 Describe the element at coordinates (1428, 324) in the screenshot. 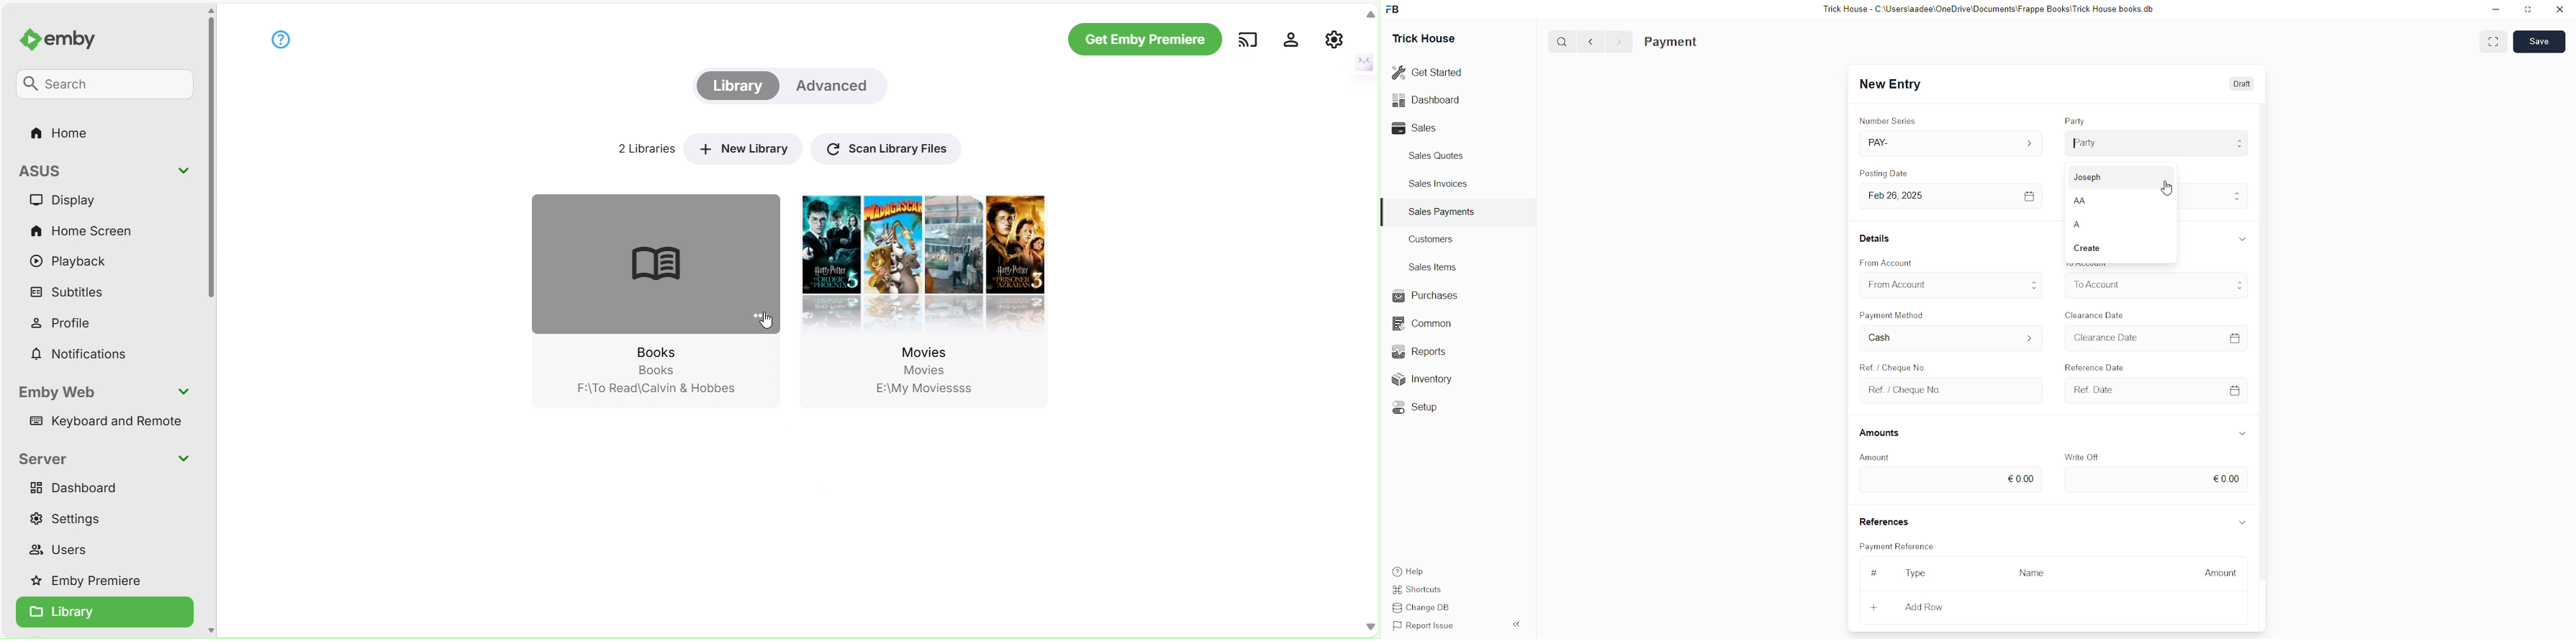

I see `Common` at that location.